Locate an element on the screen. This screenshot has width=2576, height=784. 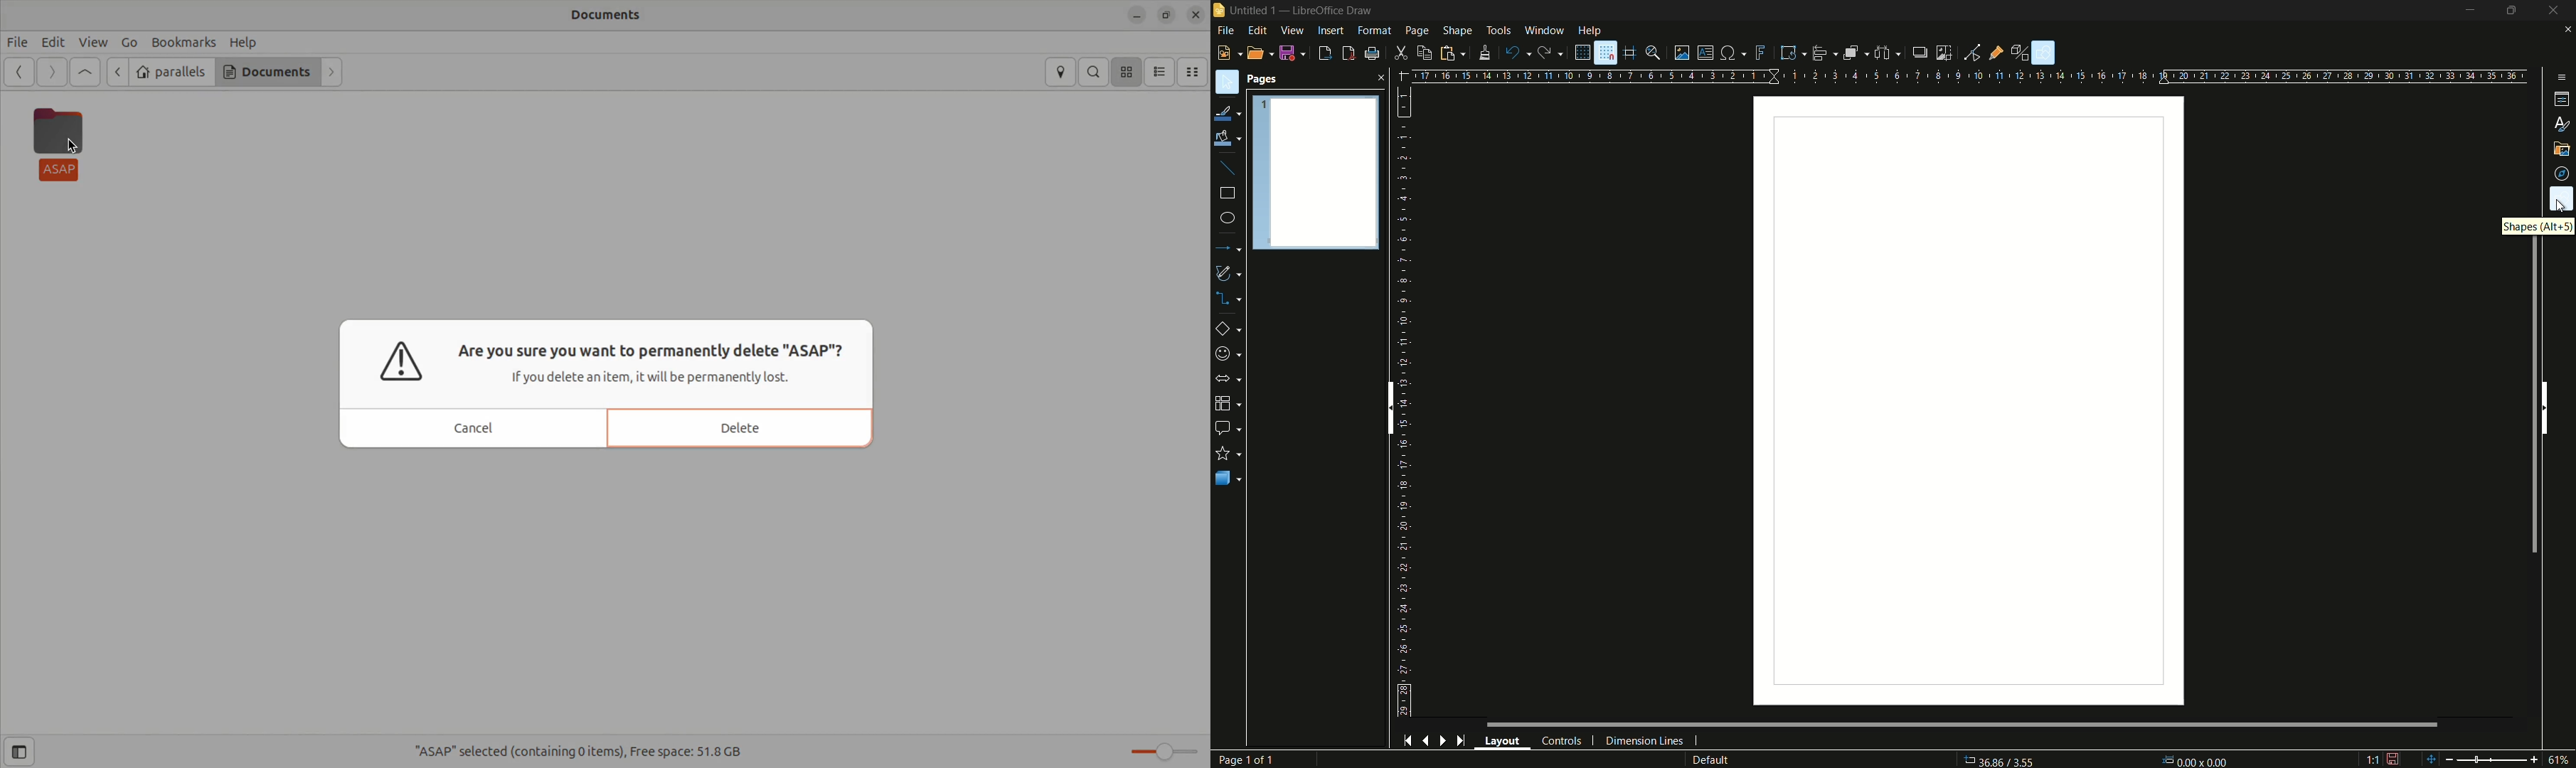
insert line is located at coordinates (1227, 168).